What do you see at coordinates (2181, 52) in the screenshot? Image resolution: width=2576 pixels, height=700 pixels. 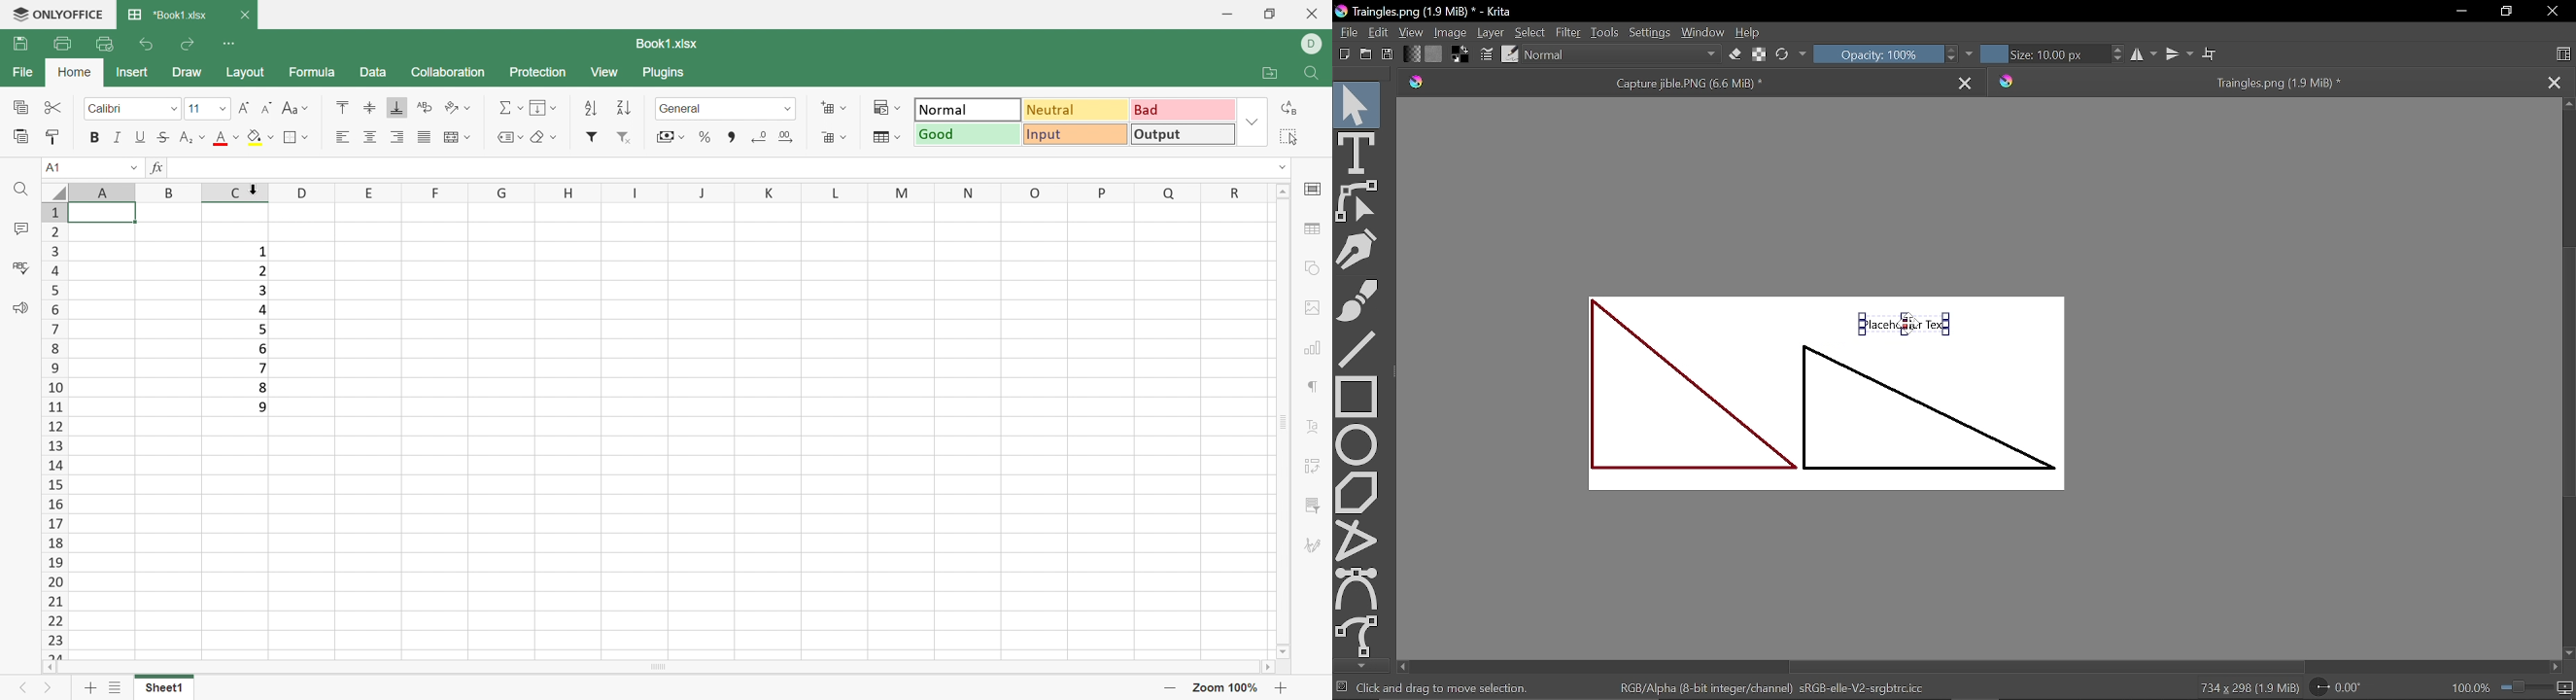 I see `Vertical mirror` at bounding box center [2181, 52].